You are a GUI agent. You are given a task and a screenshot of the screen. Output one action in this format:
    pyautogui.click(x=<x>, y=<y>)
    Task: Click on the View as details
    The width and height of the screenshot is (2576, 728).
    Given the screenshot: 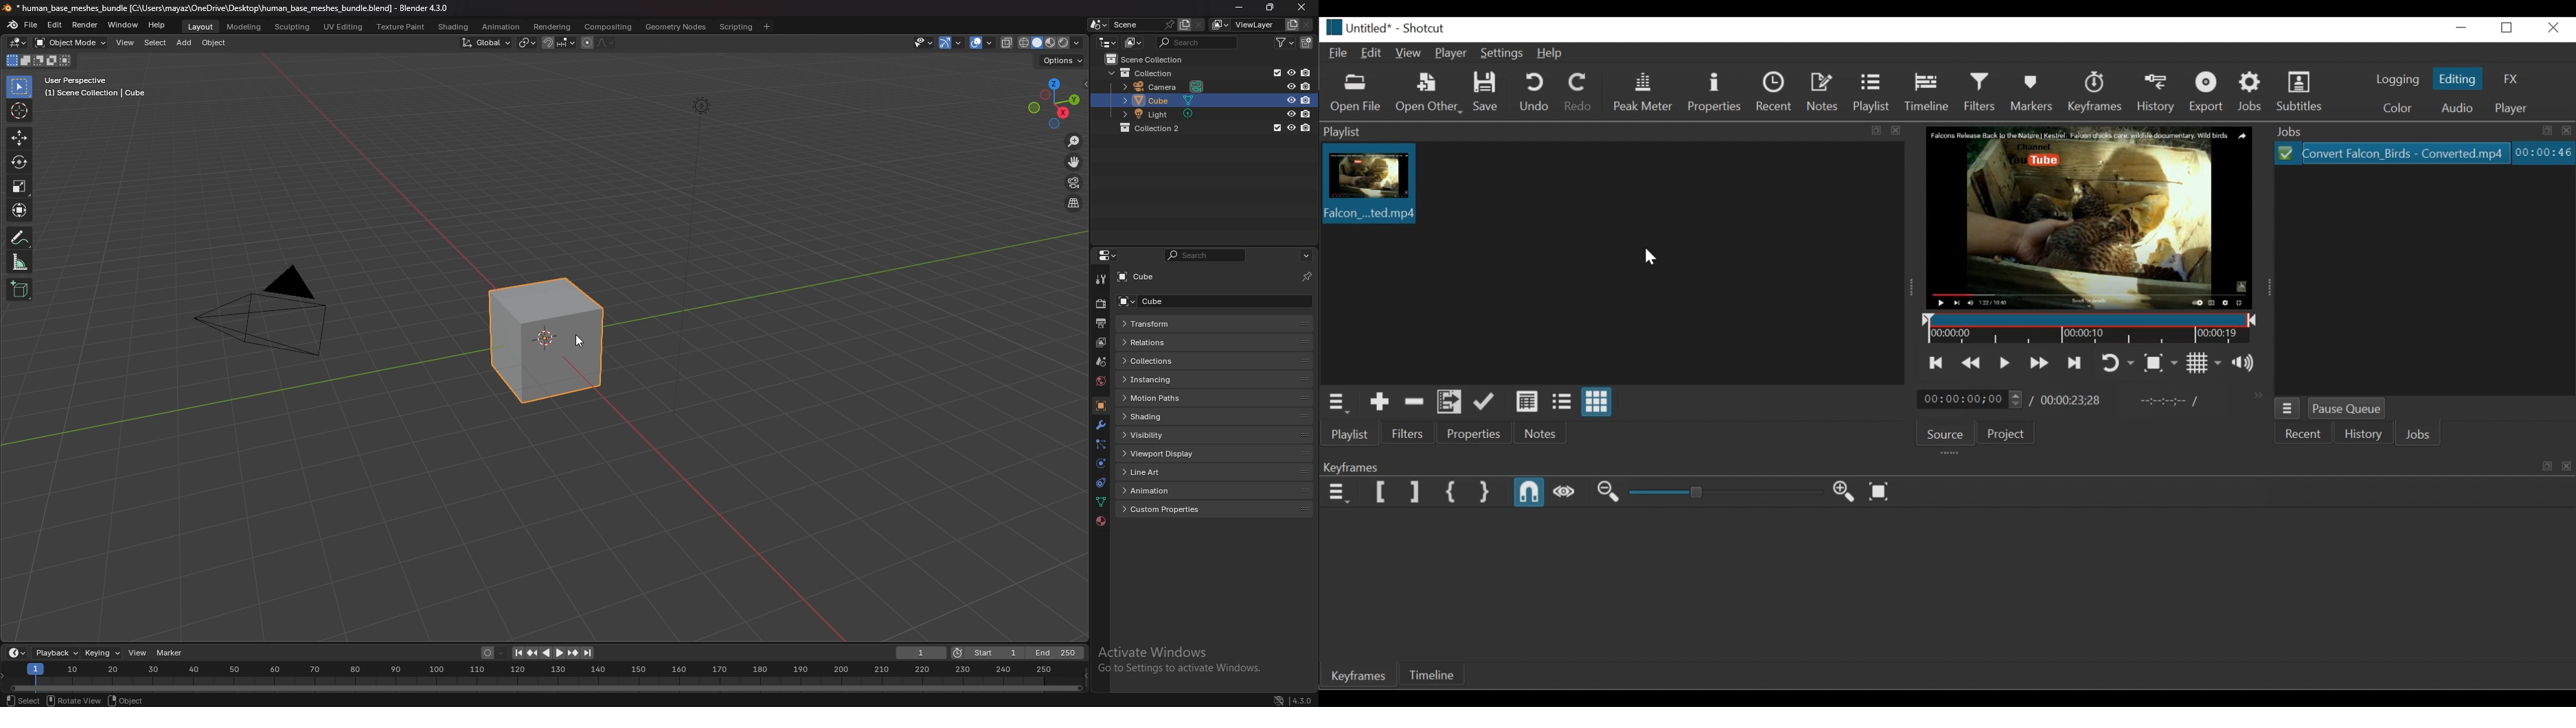 What is the action you would take?
    pyautogui.click(x=1529, y=401)
    